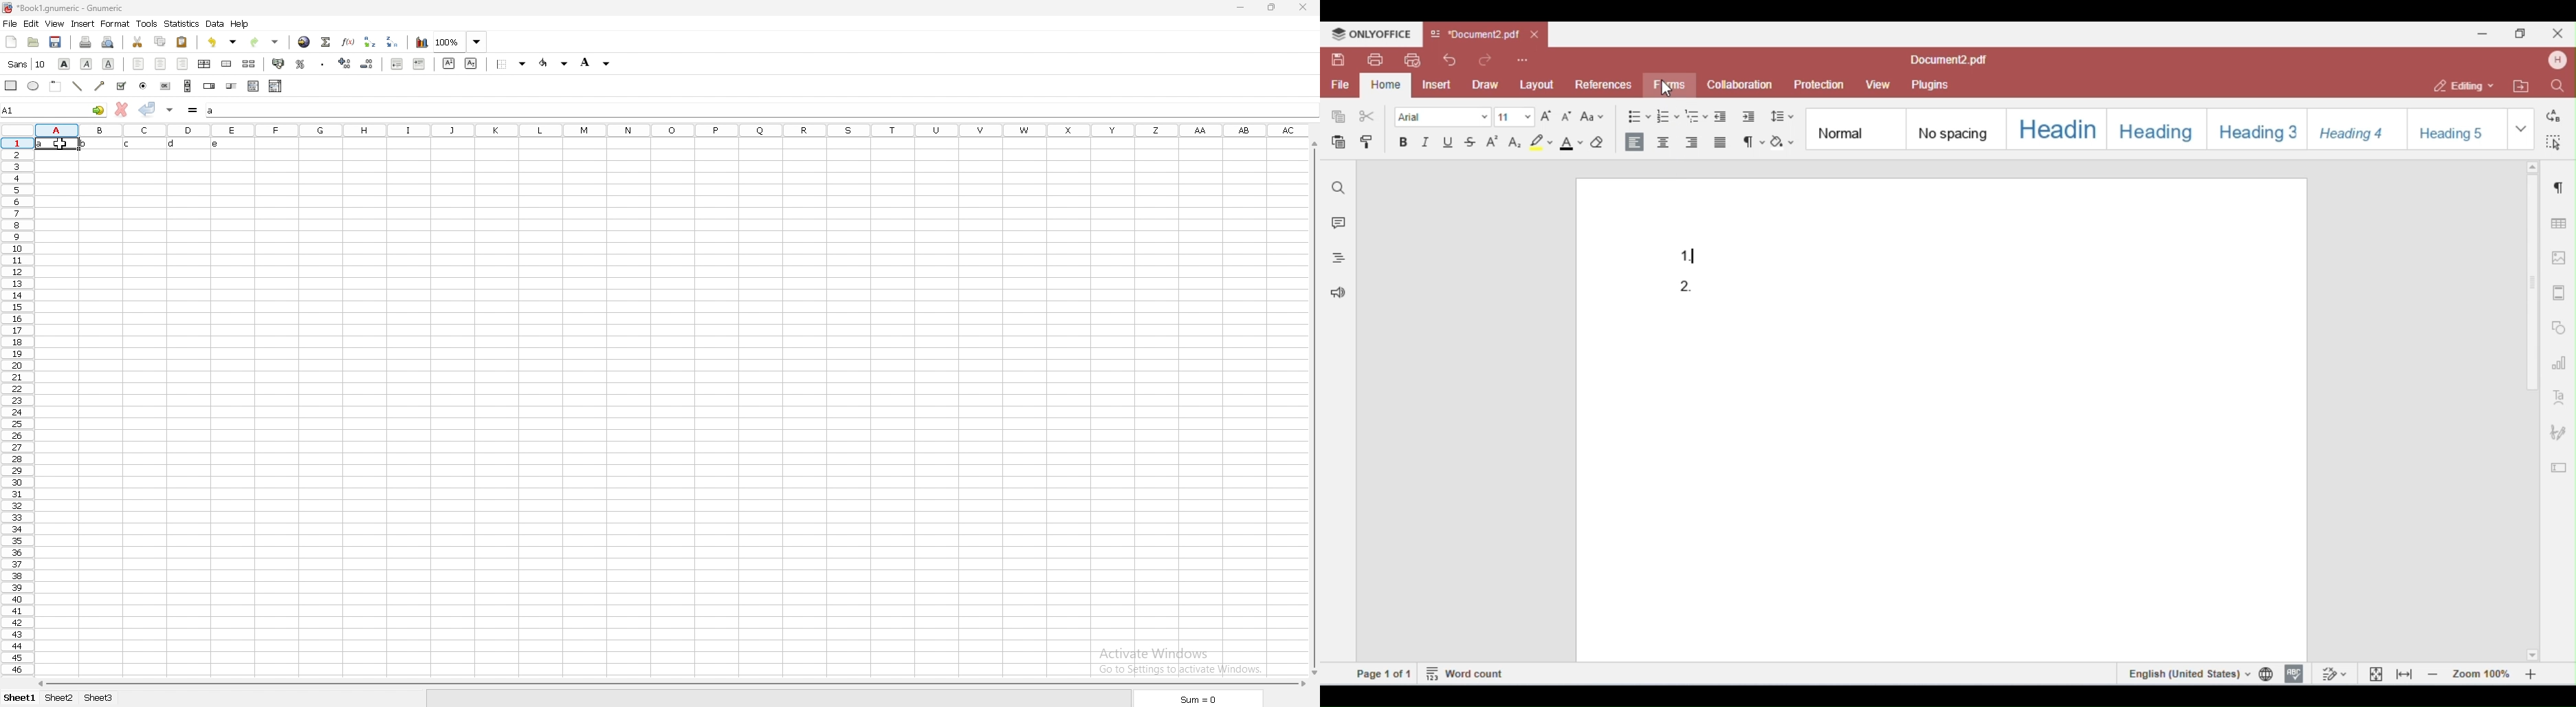 The height and width of the screenshot is (728, 2576). Describe the element at coordinates (265, 42) in the screenshot. I see `redo` at that location.